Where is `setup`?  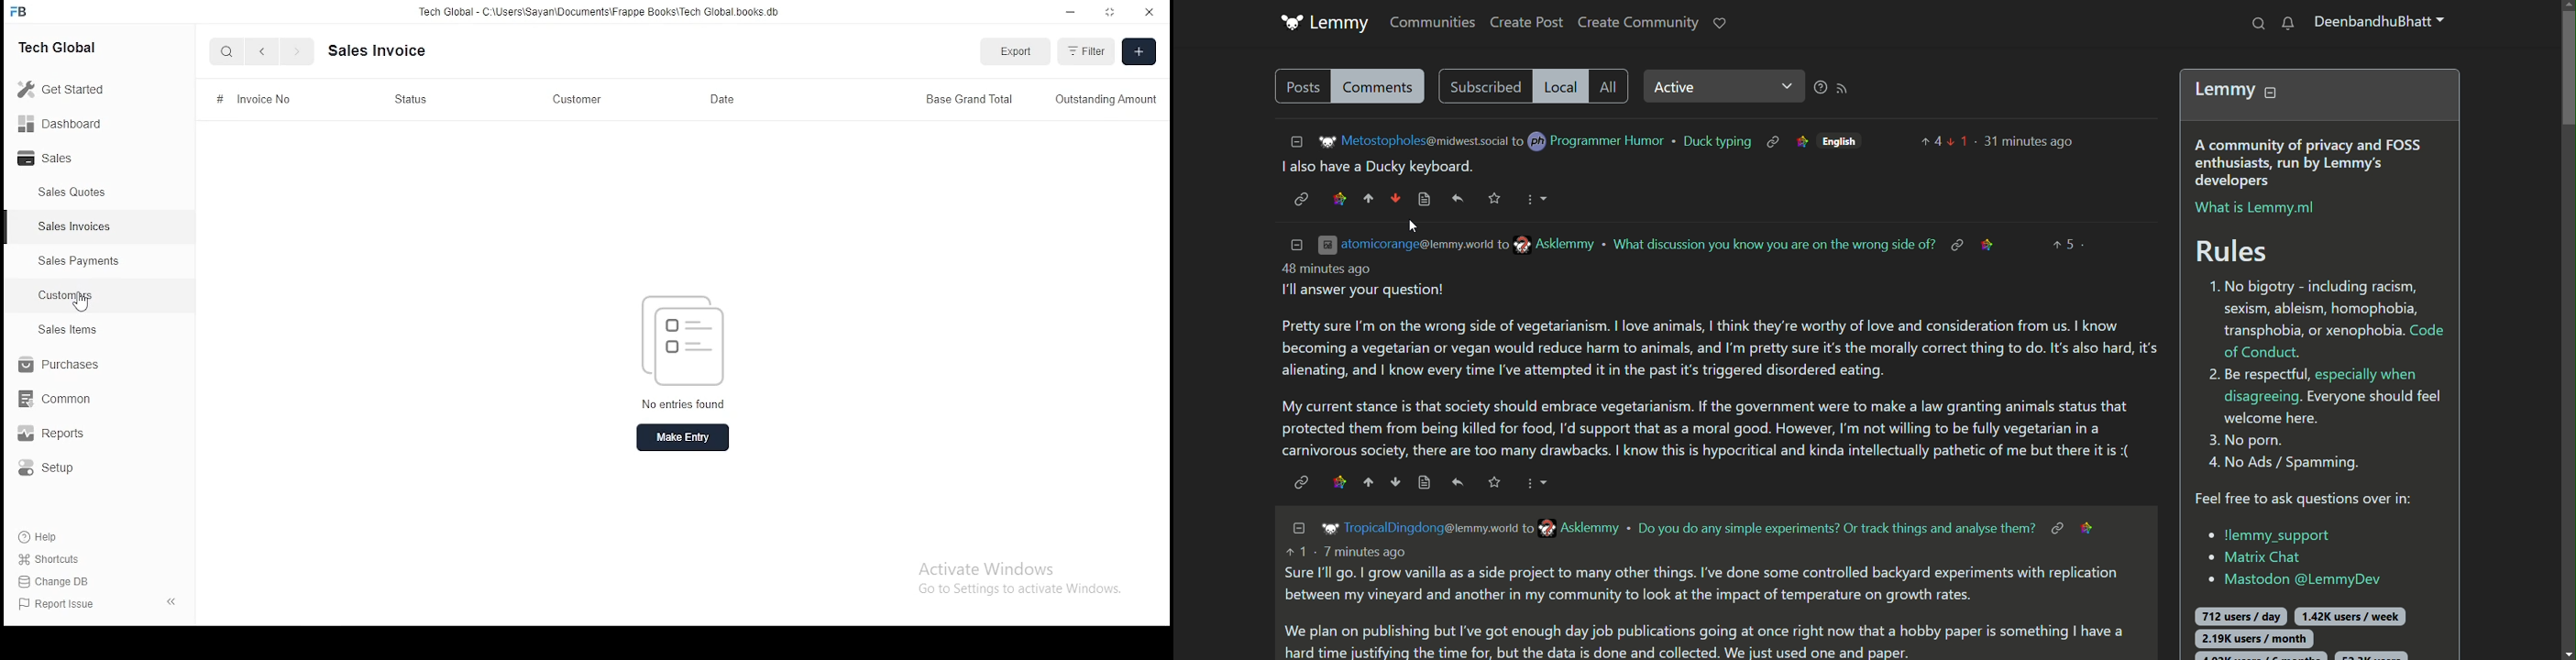 setup is located at coordinates (53, 470).